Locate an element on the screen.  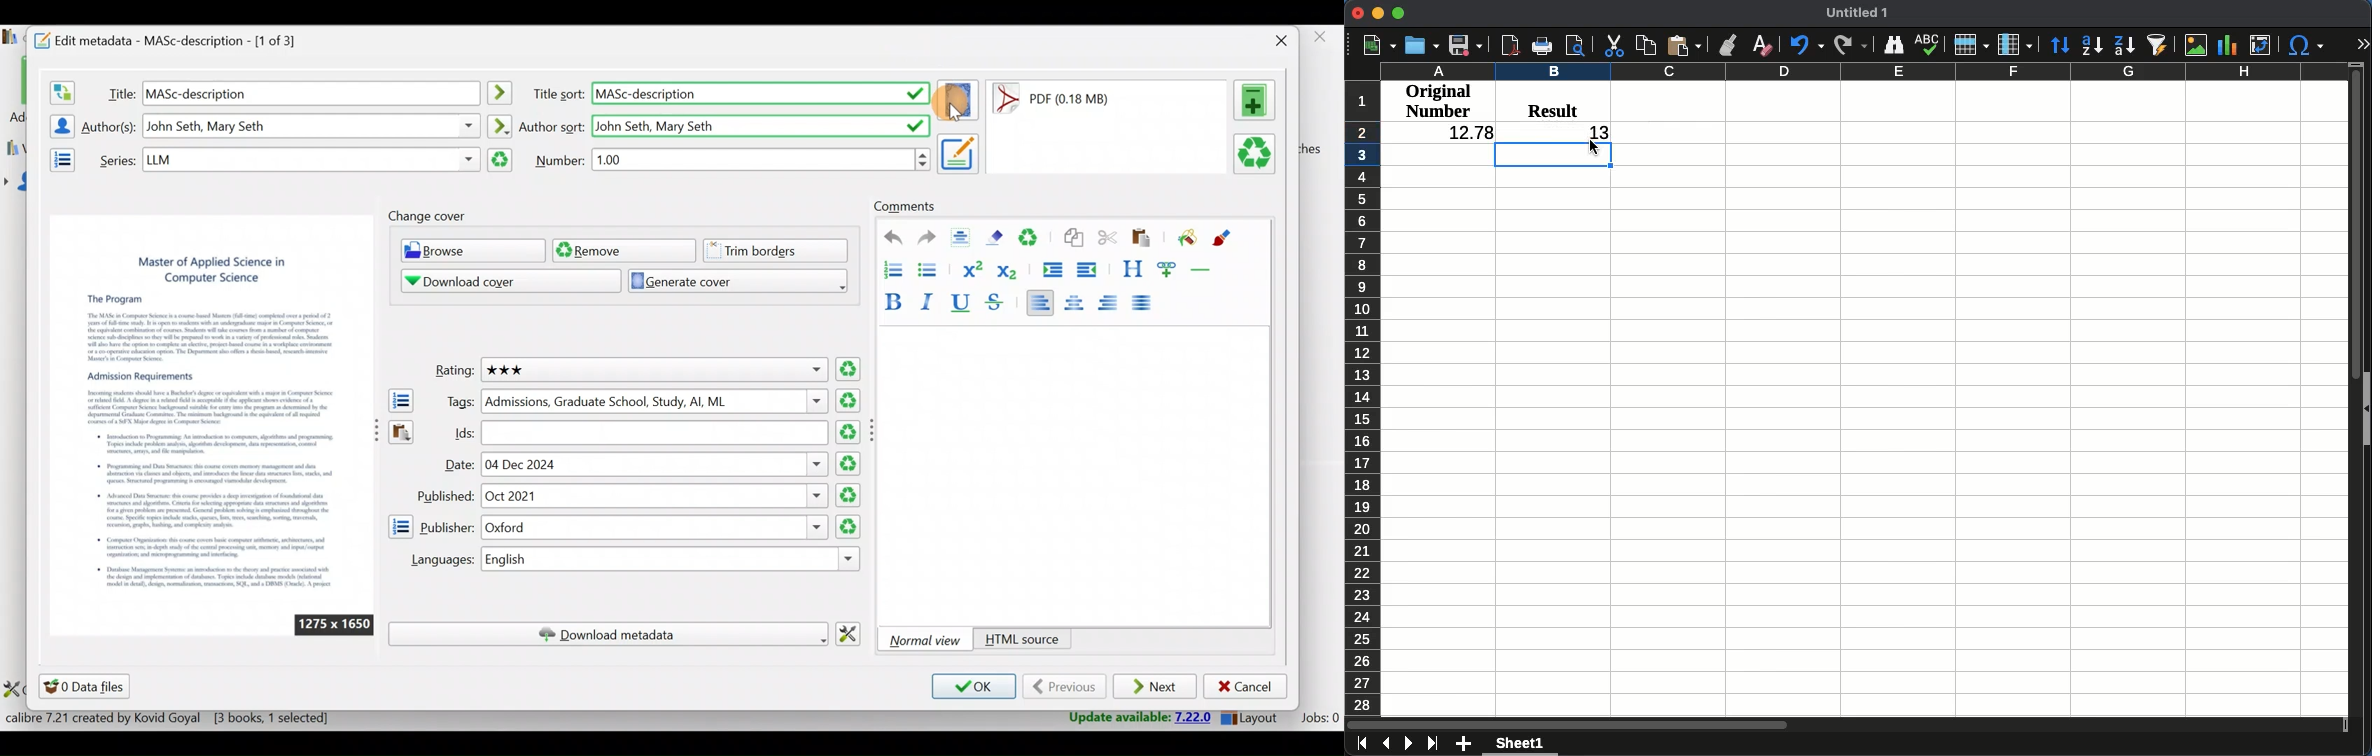
Undo is located at coordinates (887, 238).